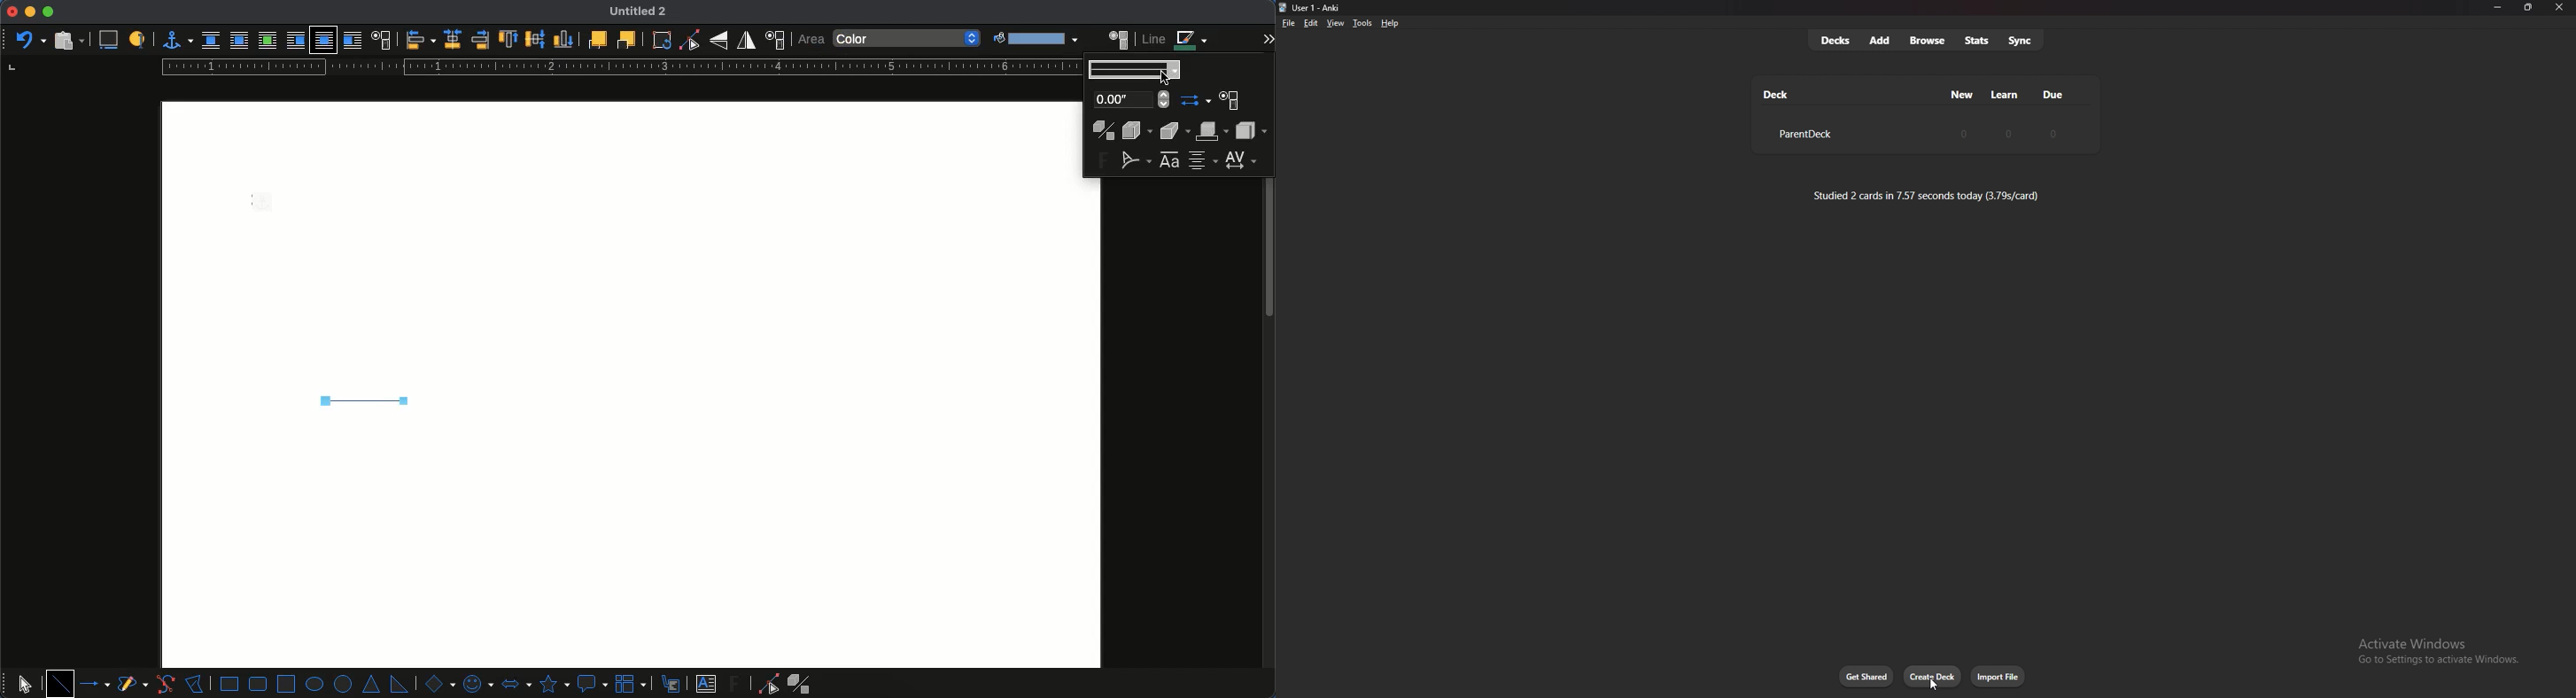 Image resolution: width=2576 pixels, height=700 pixels. Describe the element at coordinates (1977, 41) in the screenshot. I see `stats` at that location.